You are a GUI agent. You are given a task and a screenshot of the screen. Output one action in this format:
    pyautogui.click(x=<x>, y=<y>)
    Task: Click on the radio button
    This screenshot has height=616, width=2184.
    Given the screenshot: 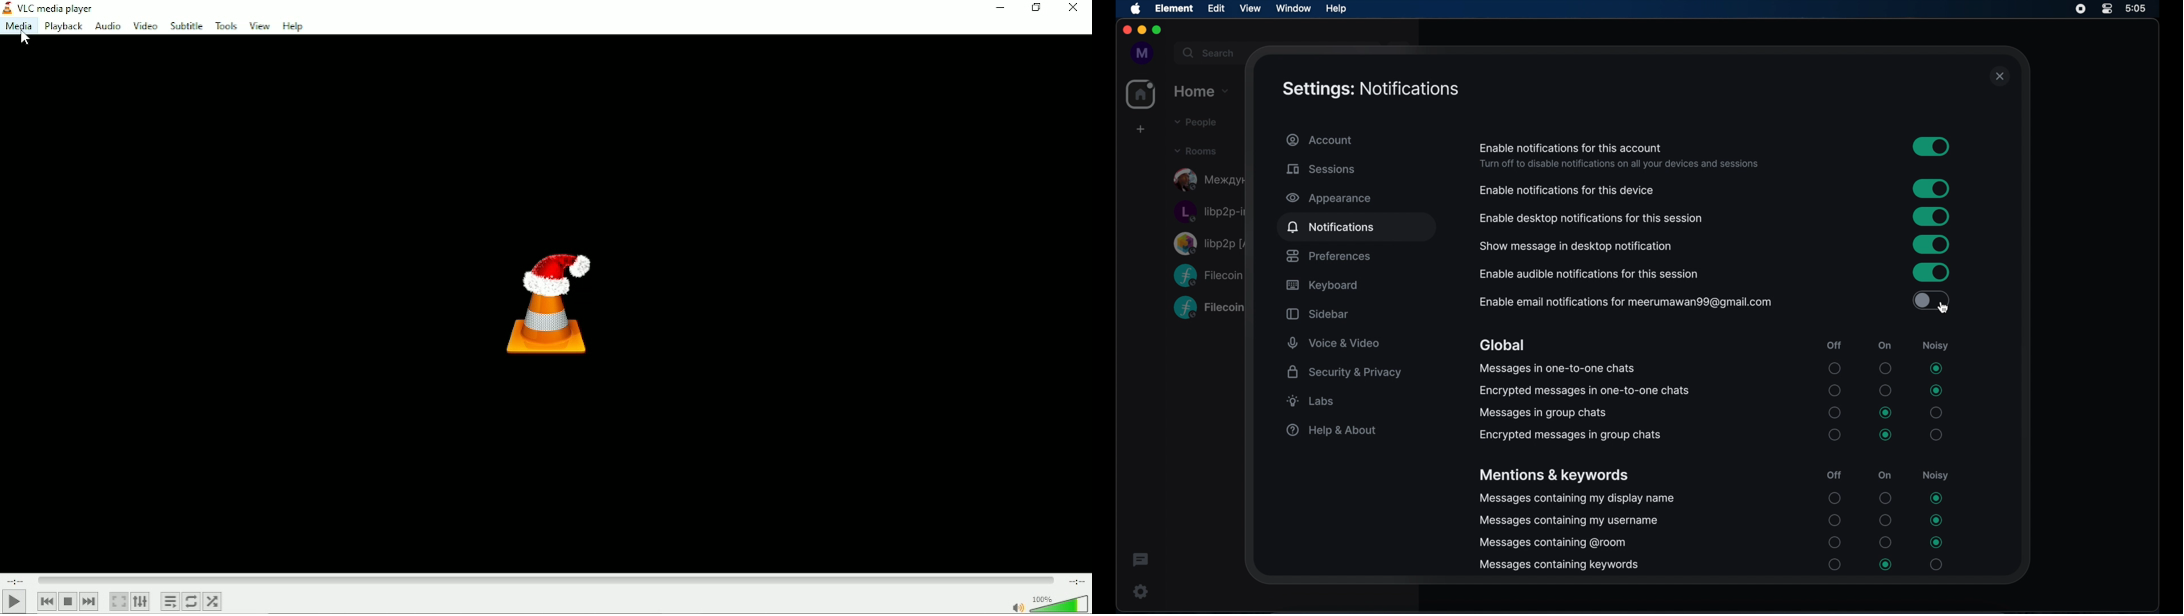 What is the action you would take?
    pyautogui.click(x=1887, y=565)
    